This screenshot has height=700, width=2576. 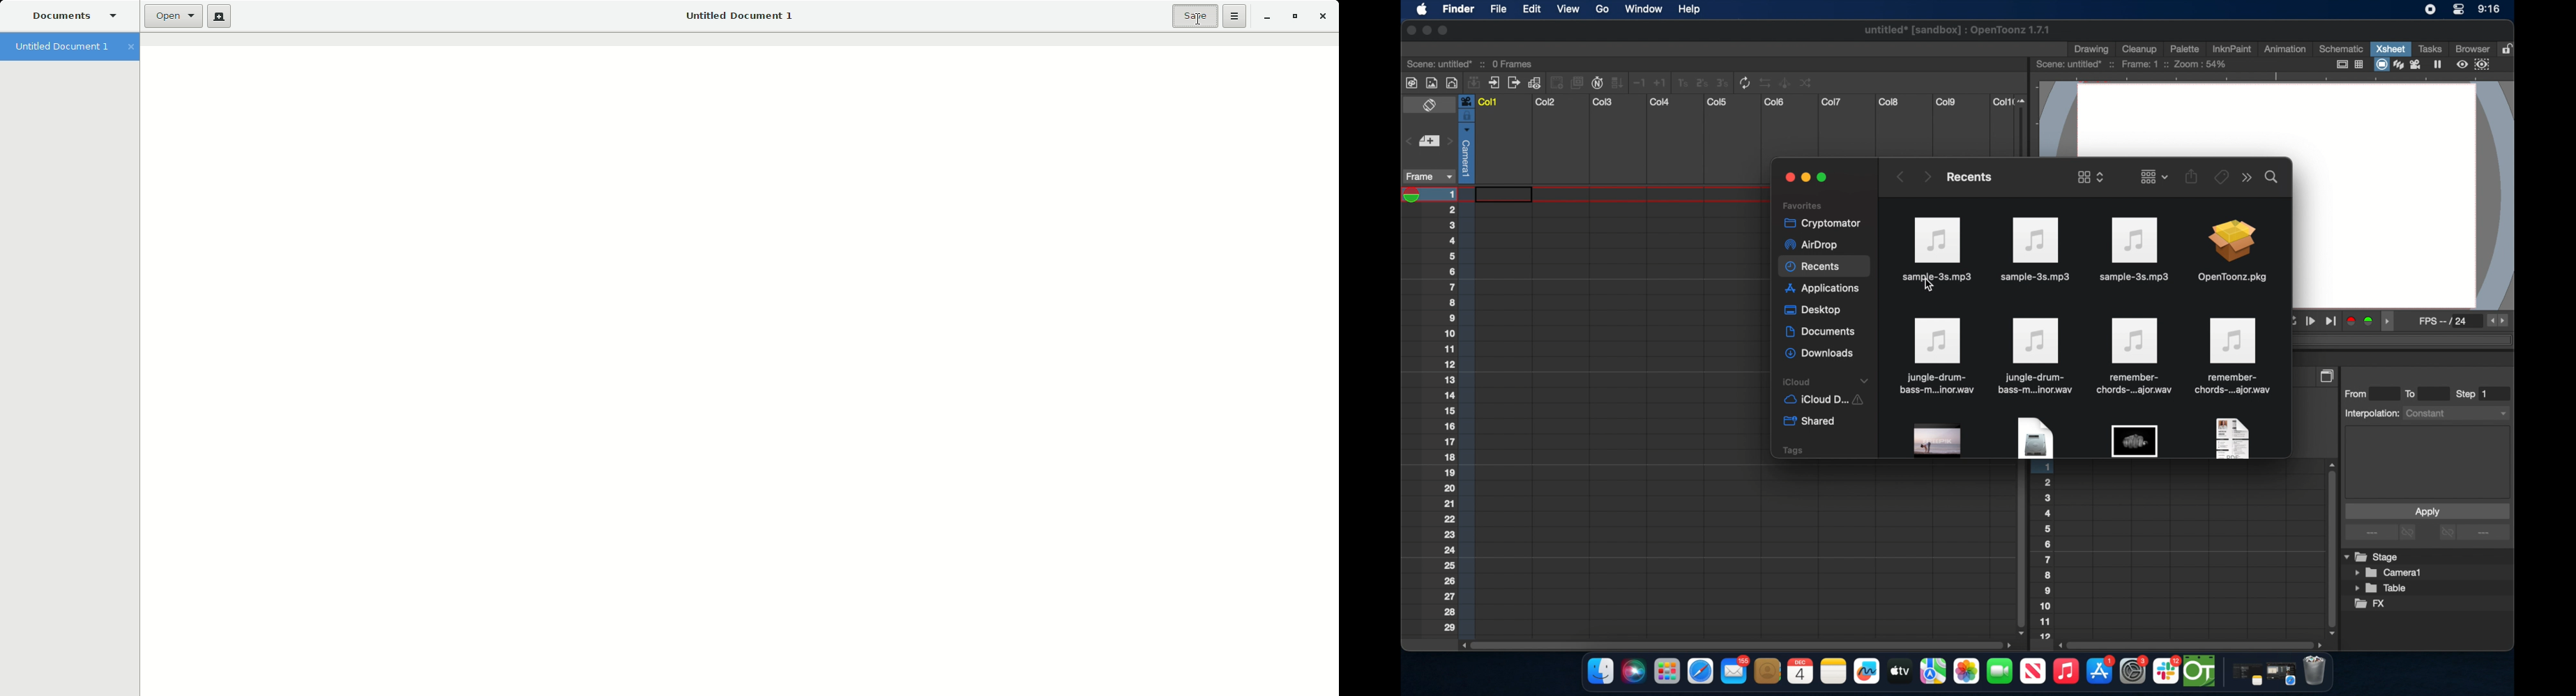 I want to click on interpolations, so click(x=2425, y=412).